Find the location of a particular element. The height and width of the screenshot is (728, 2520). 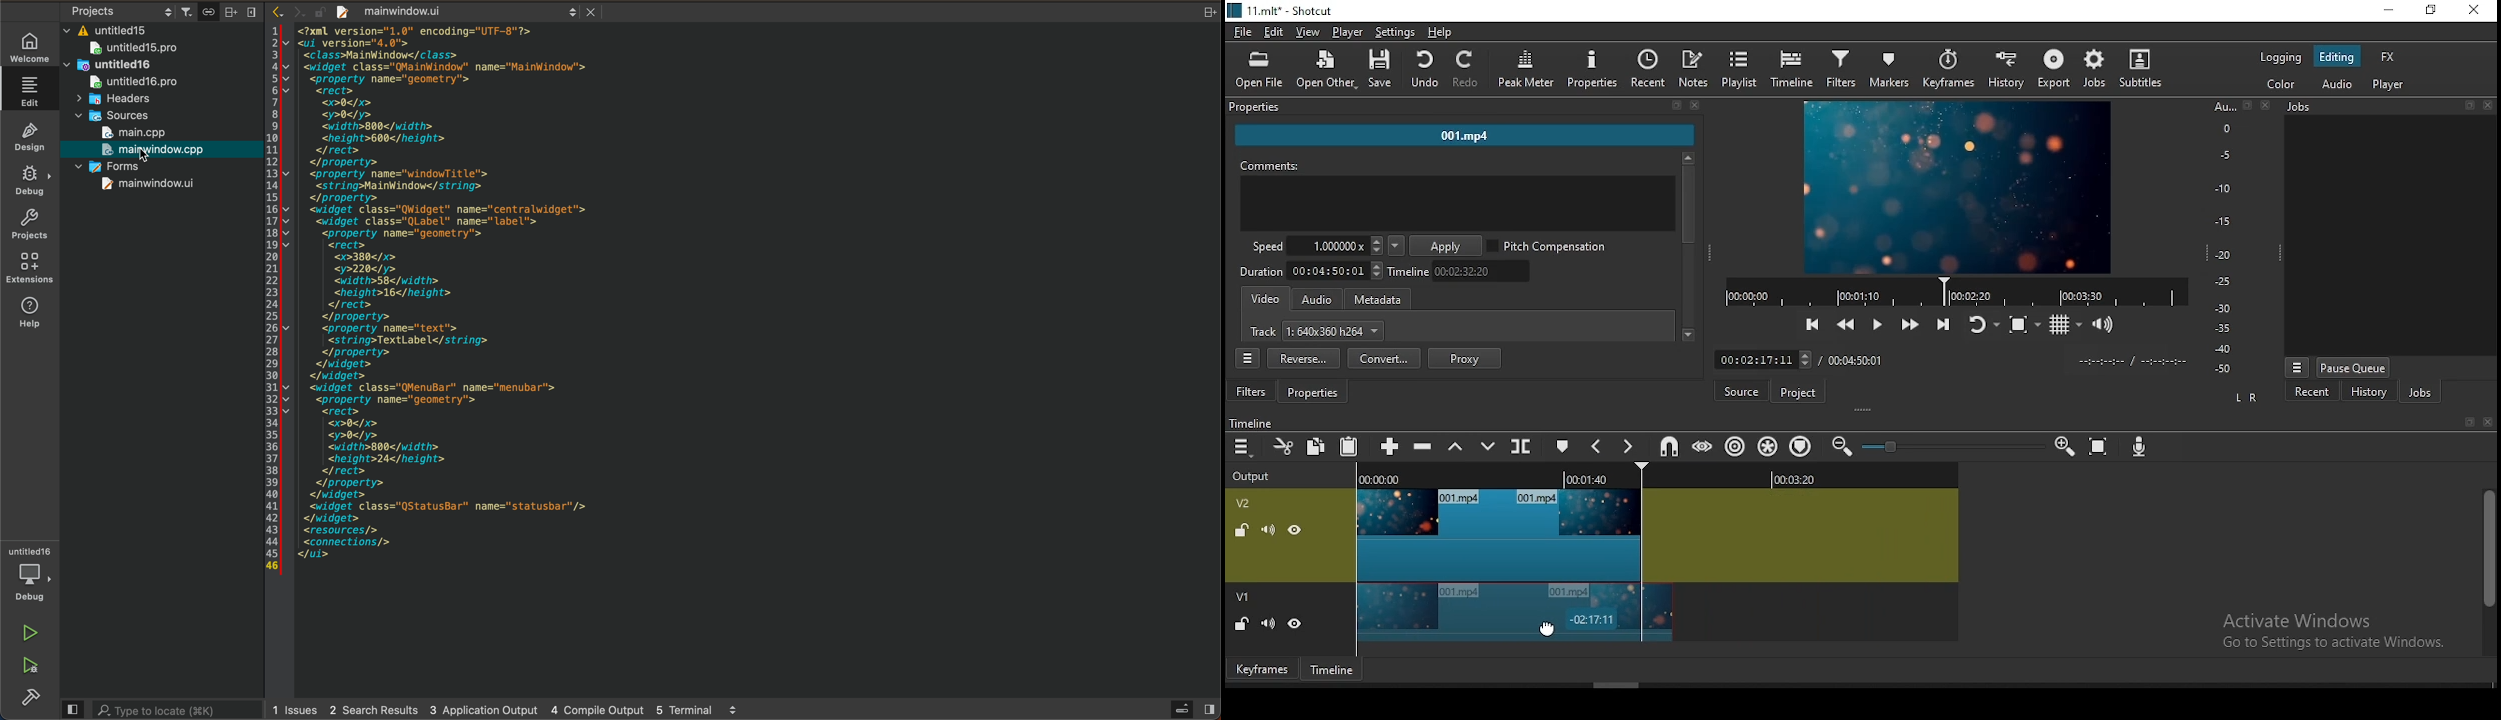

paste is located at coordinates (1348, 449).